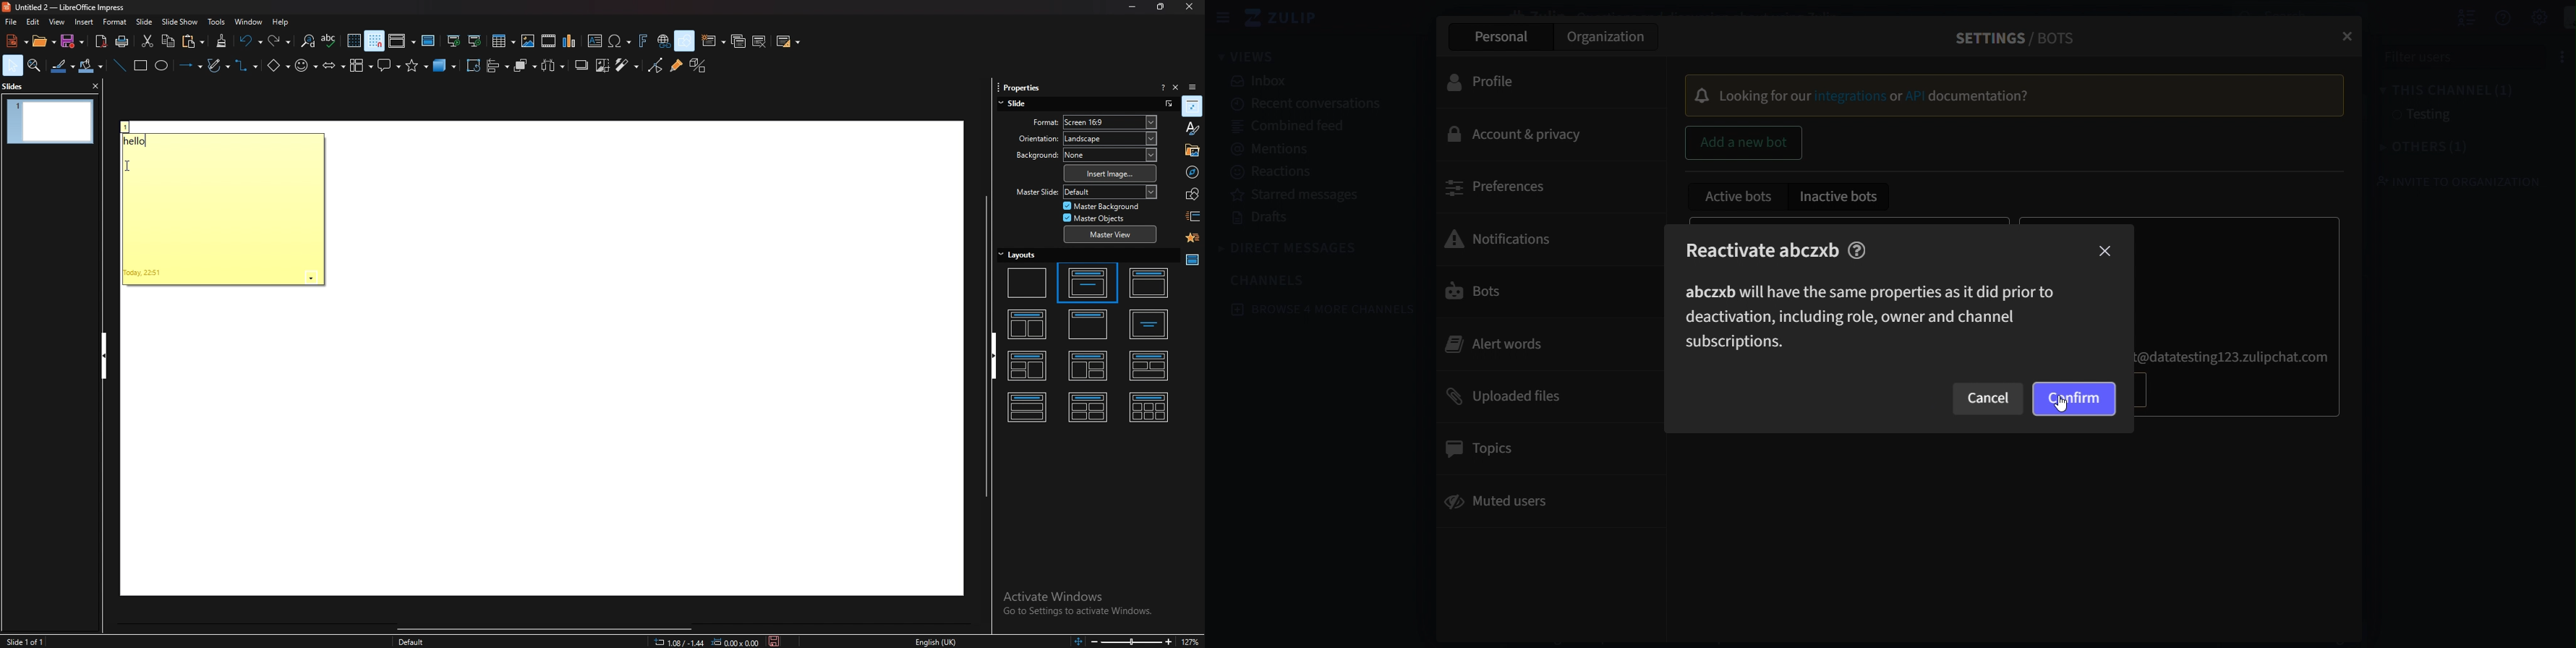 This screenshot has width=2576, height=672. I want to click on notifications, so click(1498, 237).